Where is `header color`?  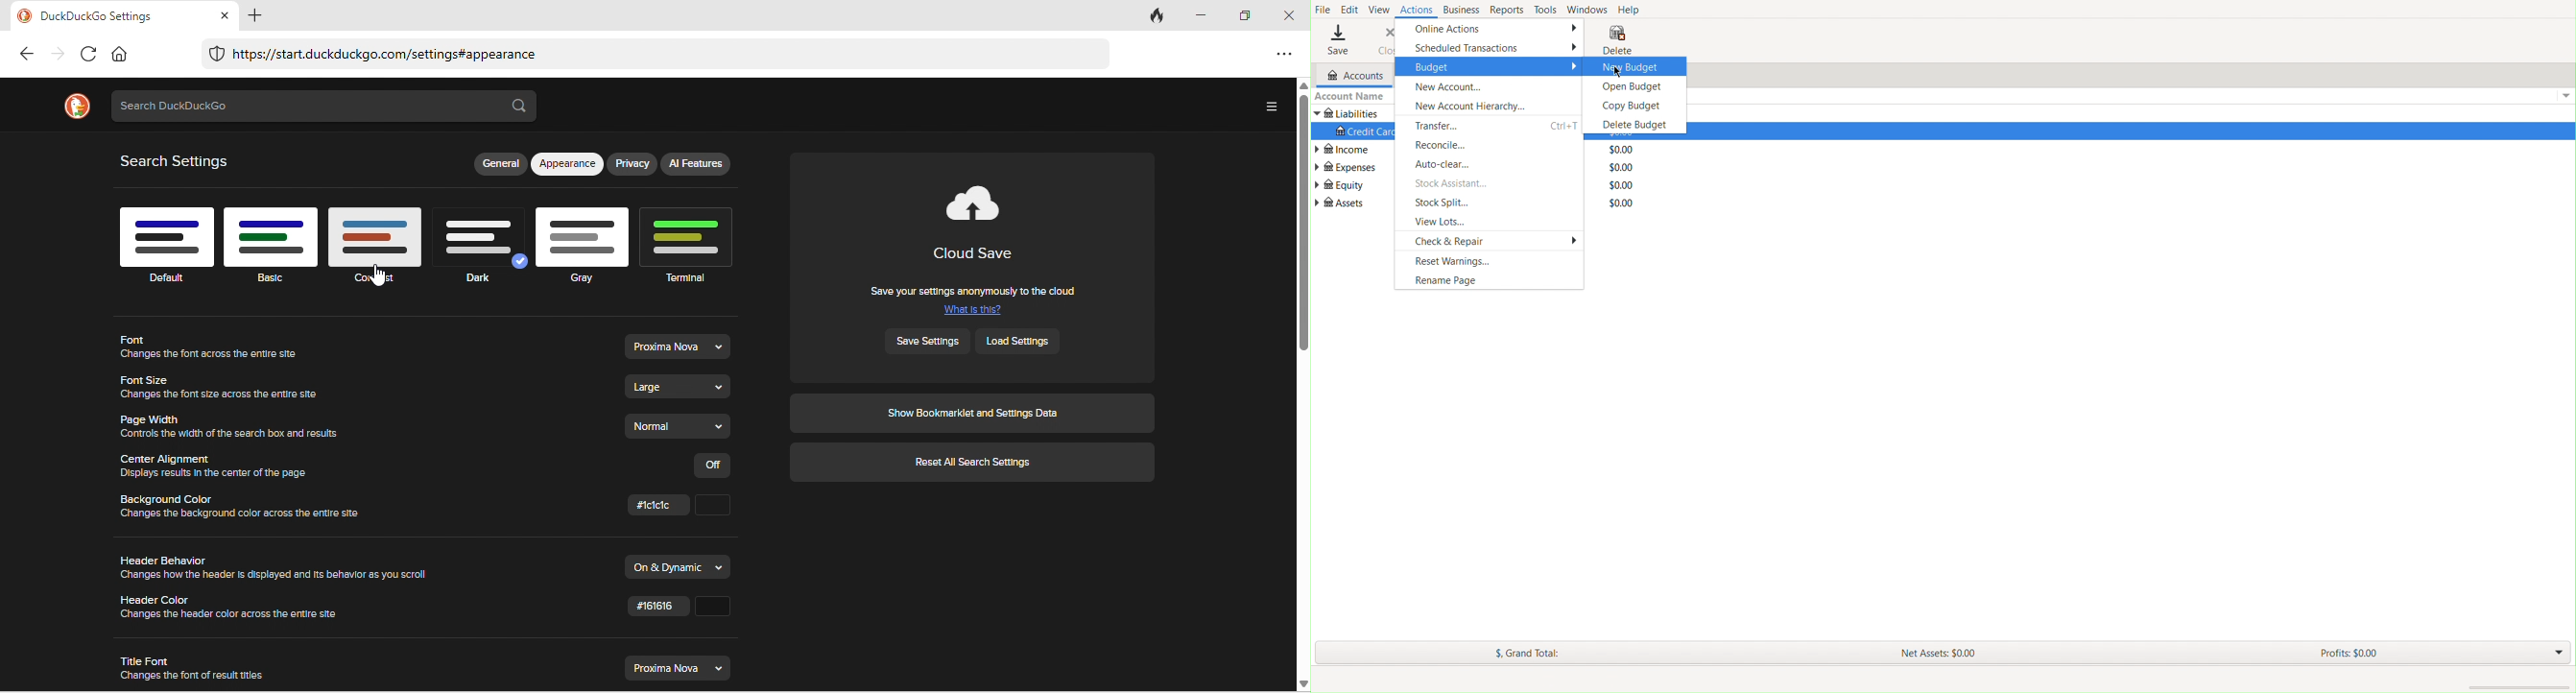 header color is located at coordinates (236, 609).